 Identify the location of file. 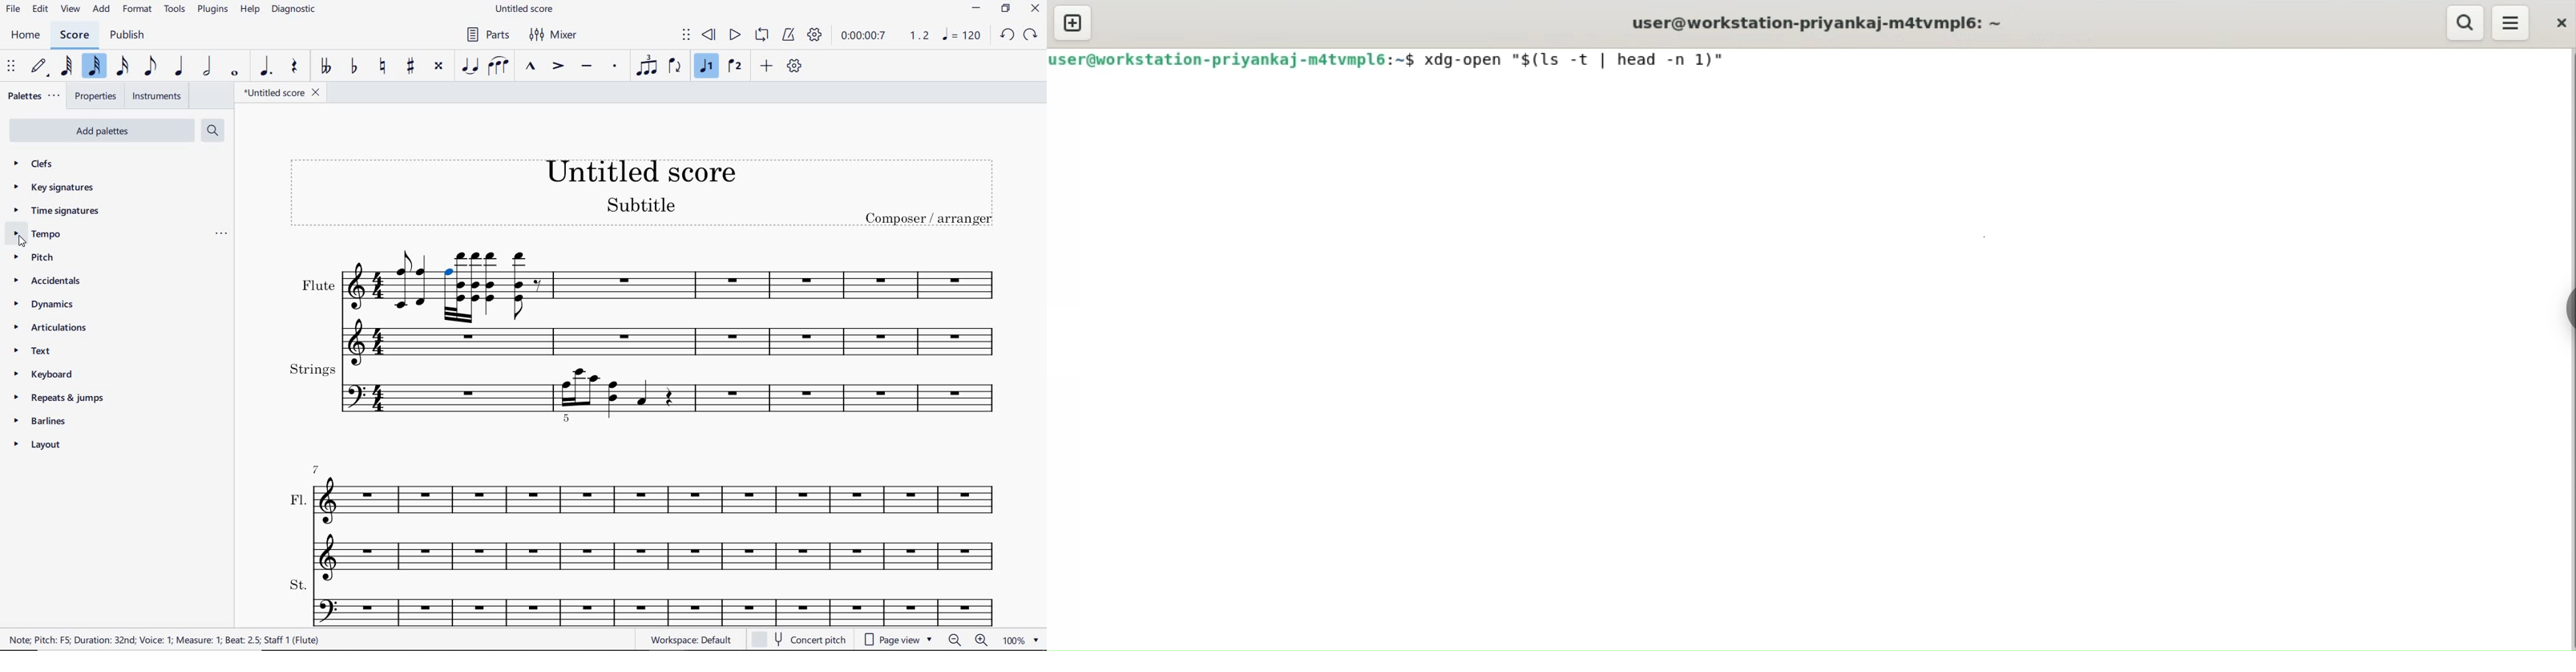
(12, 8).